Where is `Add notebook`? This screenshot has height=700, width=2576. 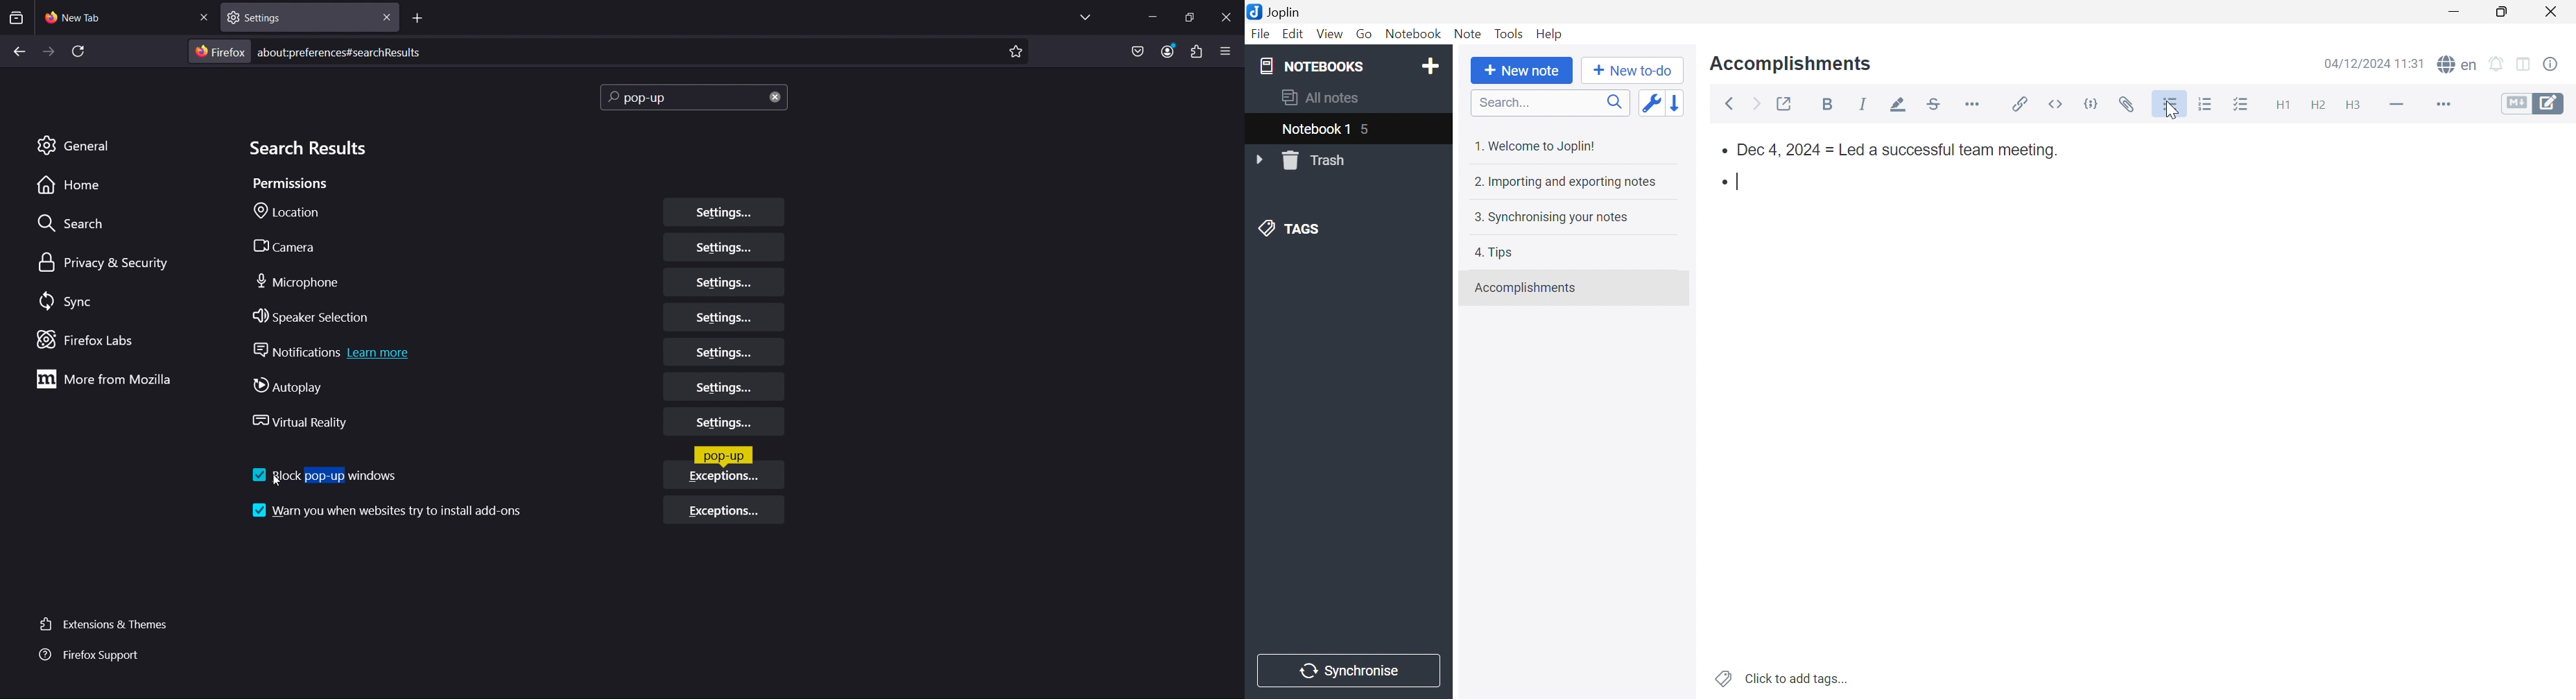
Add notebook is located at coordinates (1430, 67).